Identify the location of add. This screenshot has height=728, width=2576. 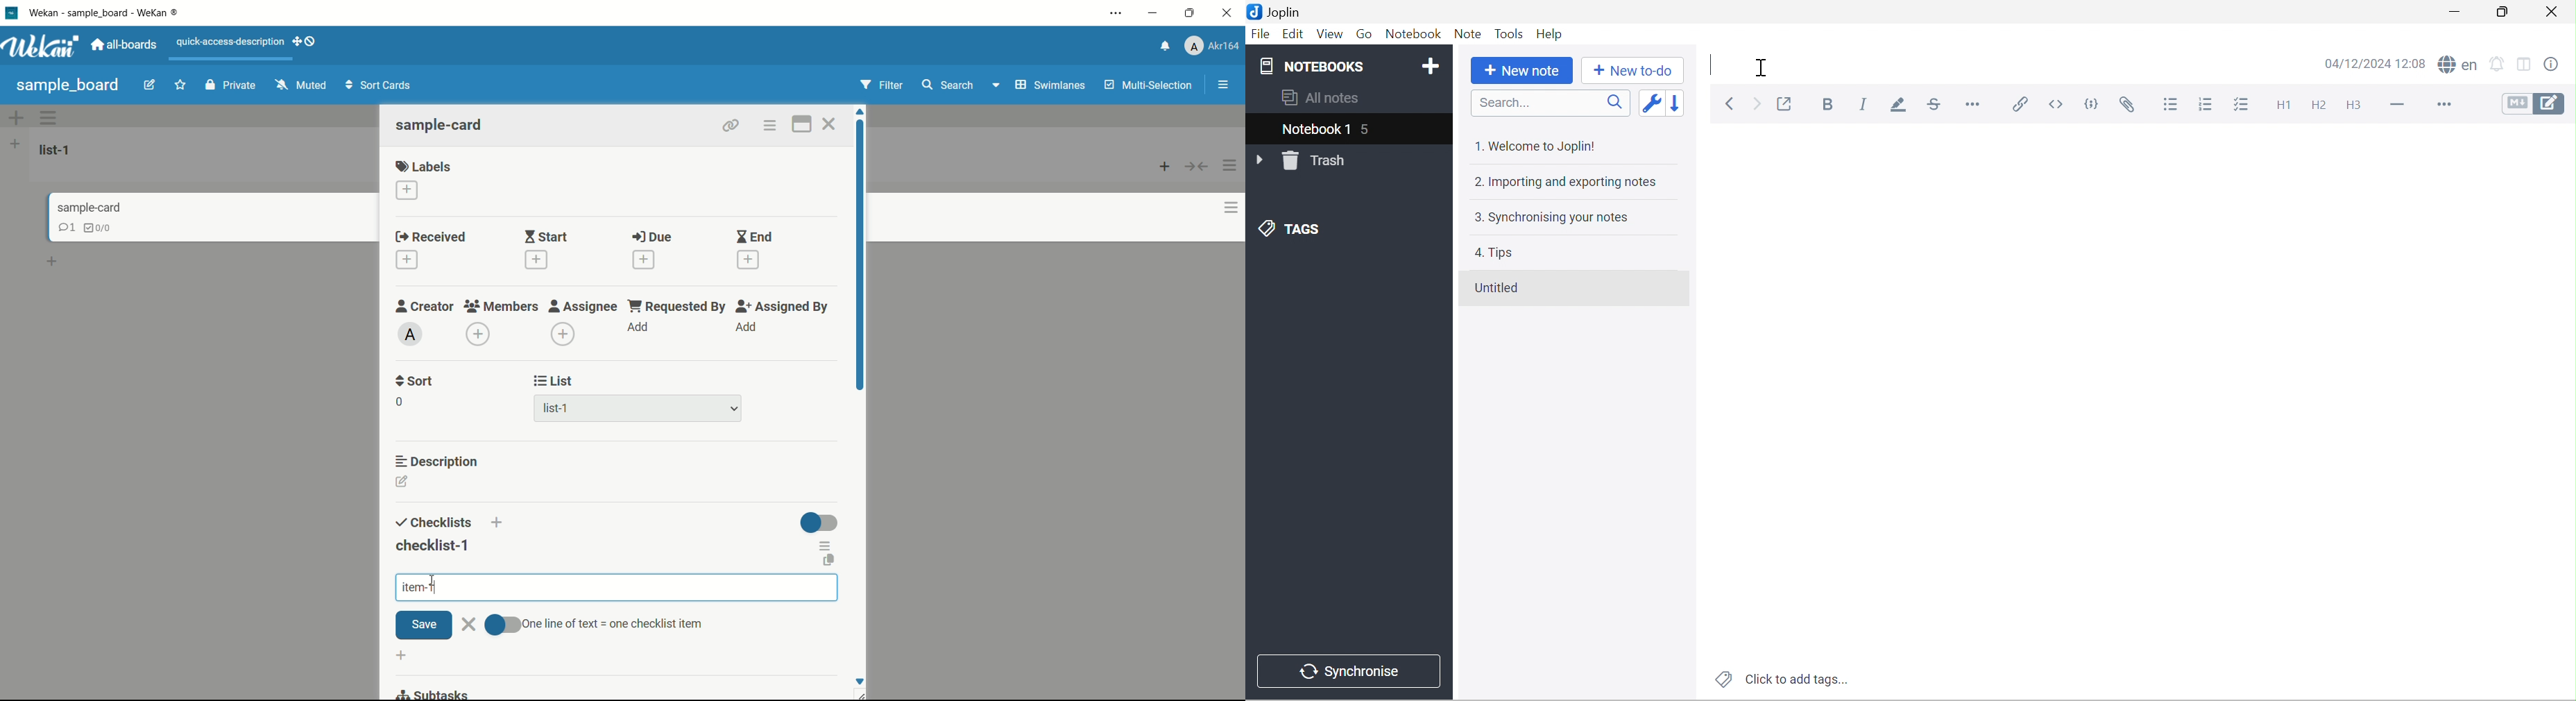
(640, 328).